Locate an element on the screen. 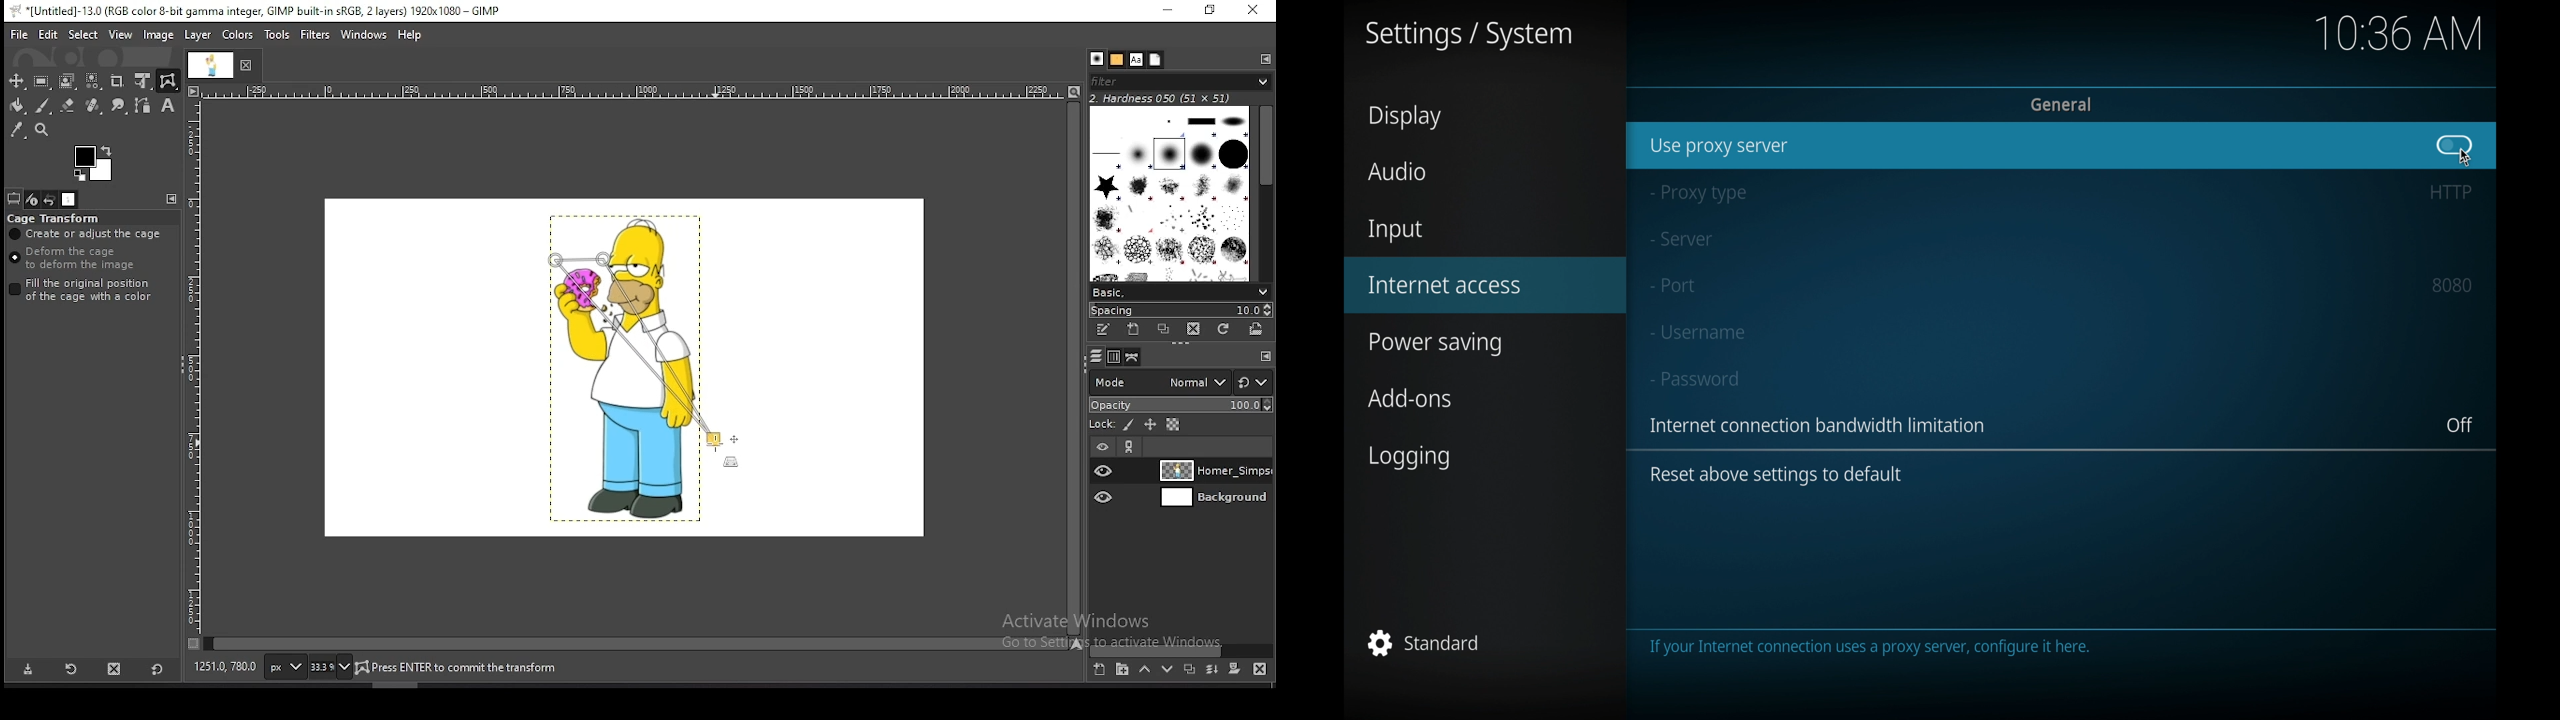 The height and width of the screenshot is (728, 2576). minimize is located at coordinates (1168, 11).